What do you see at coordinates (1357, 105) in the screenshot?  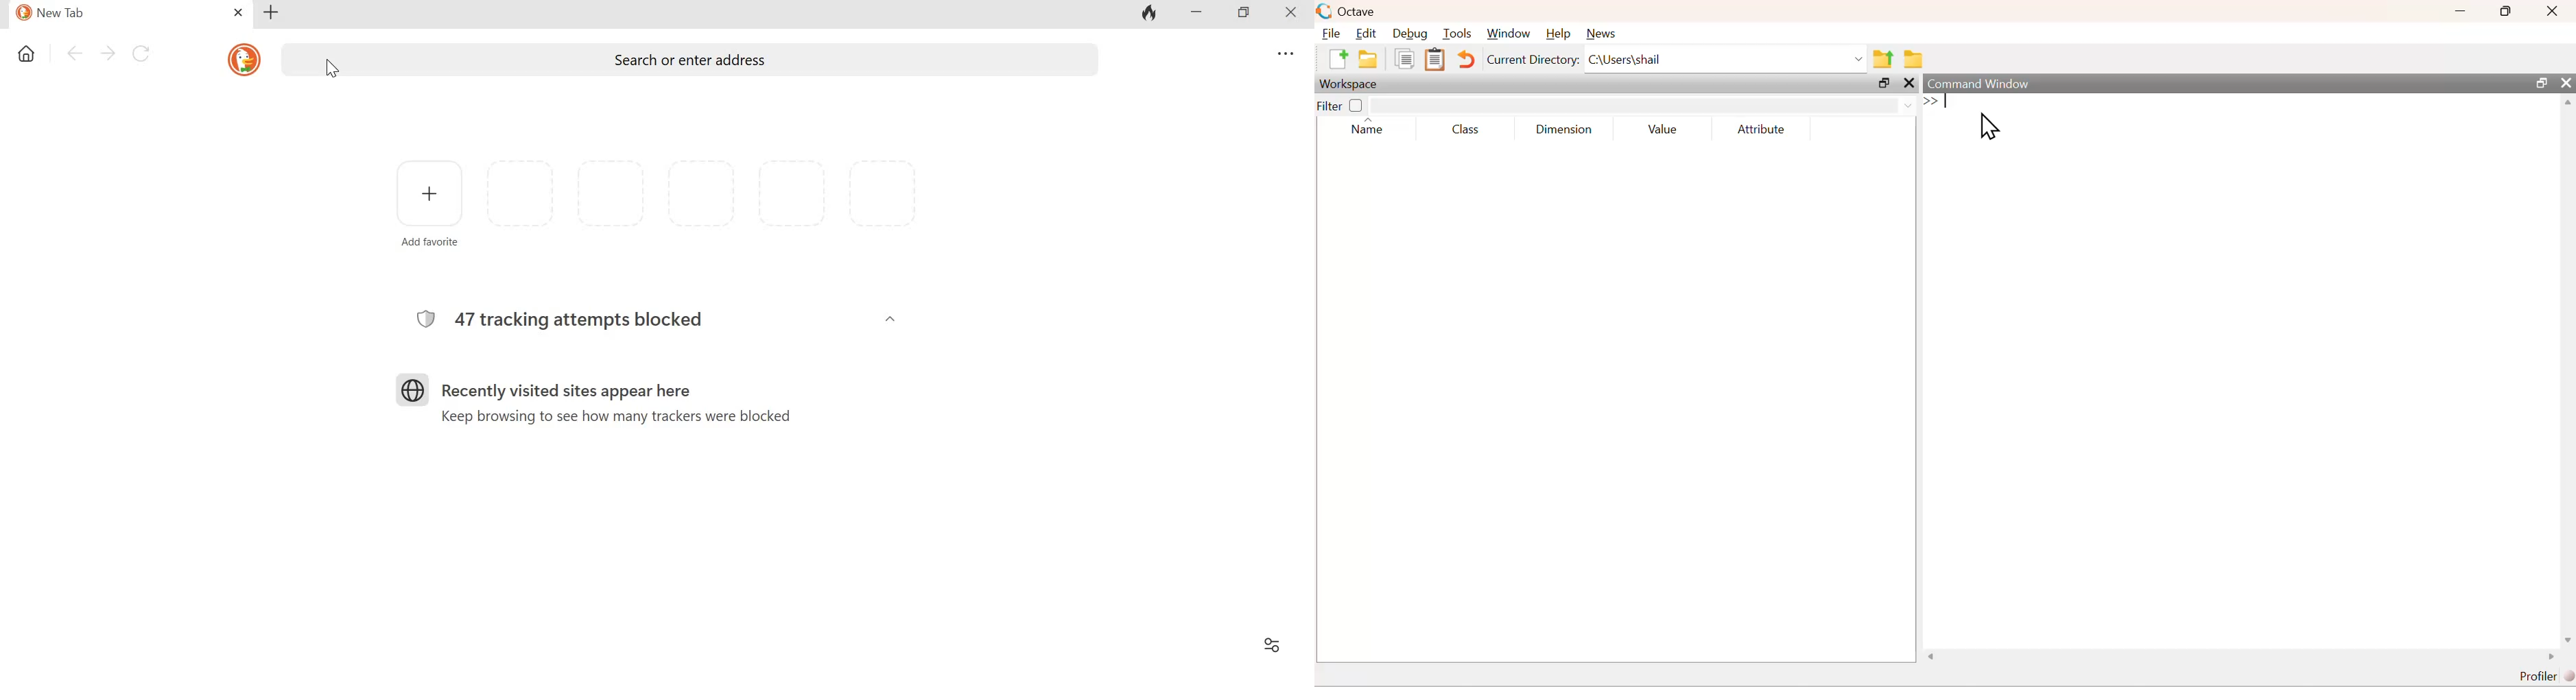 I see `check box` at bounding box center [1357, 105].